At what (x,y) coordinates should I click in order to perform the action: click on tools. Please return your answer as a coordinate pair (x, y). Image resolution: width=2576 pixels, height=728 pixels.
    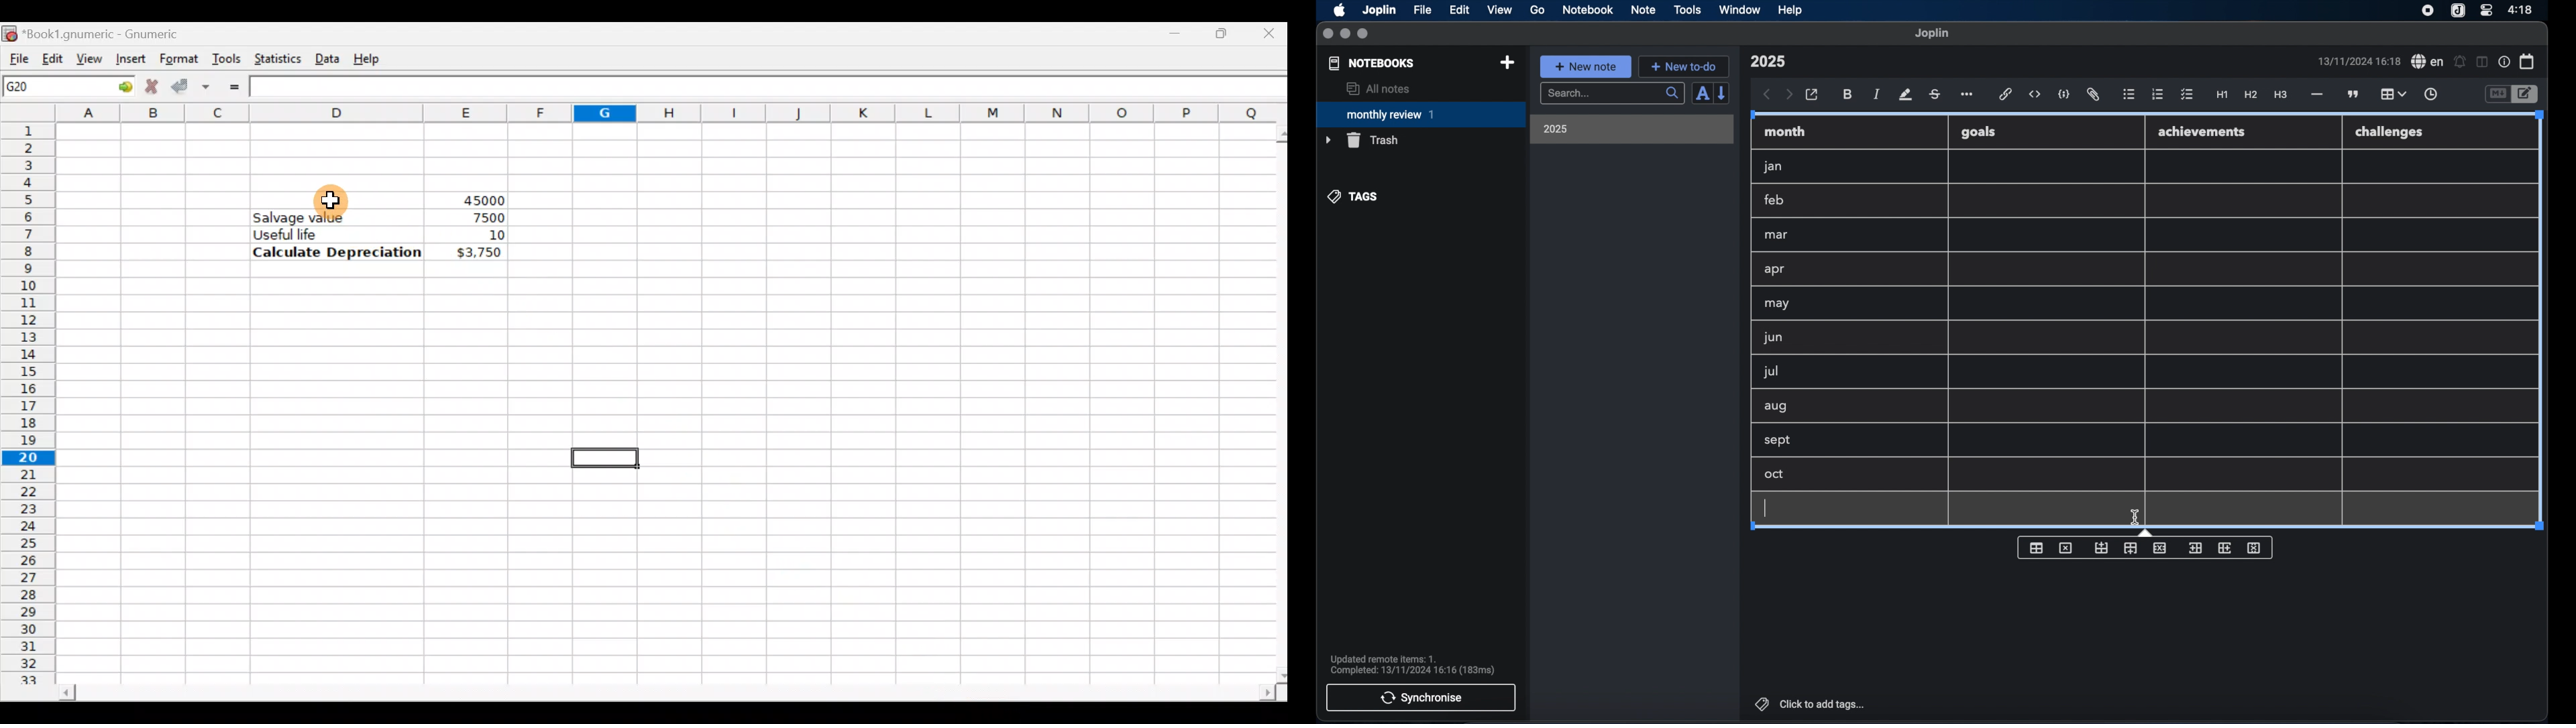
    Looking at the image, I should click on (1687, 9).